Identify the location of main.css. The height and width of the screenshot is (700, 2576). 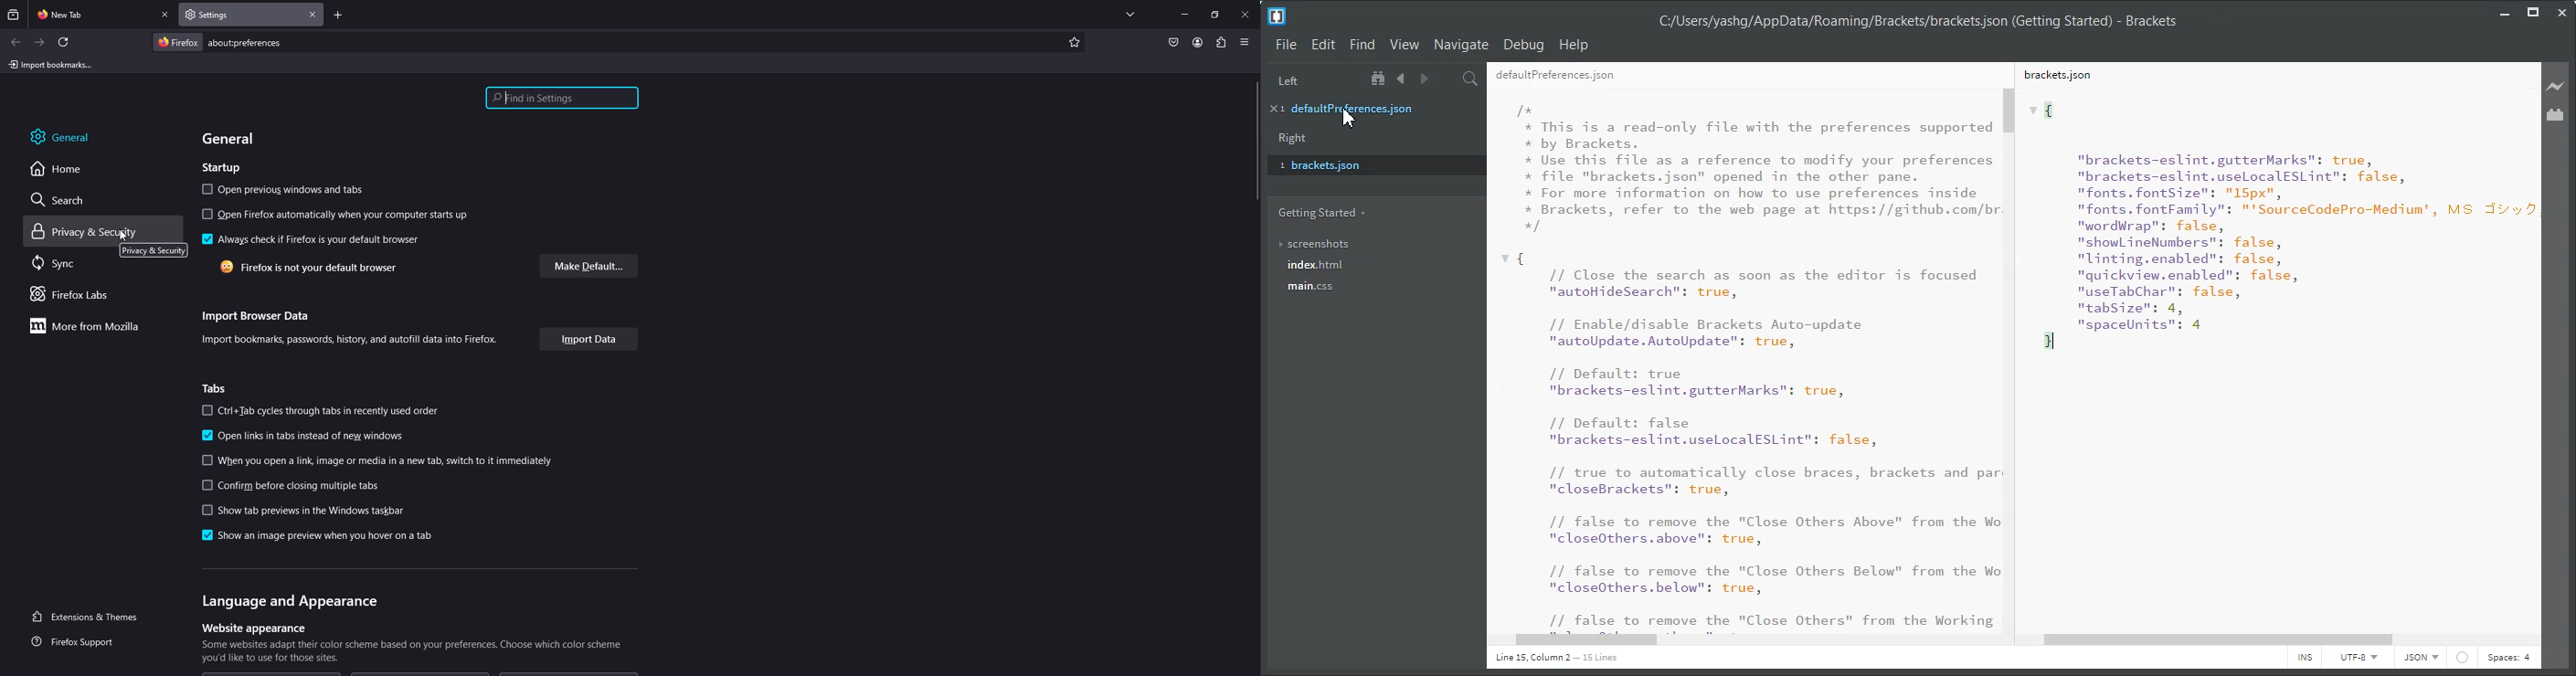
(1371, 291).